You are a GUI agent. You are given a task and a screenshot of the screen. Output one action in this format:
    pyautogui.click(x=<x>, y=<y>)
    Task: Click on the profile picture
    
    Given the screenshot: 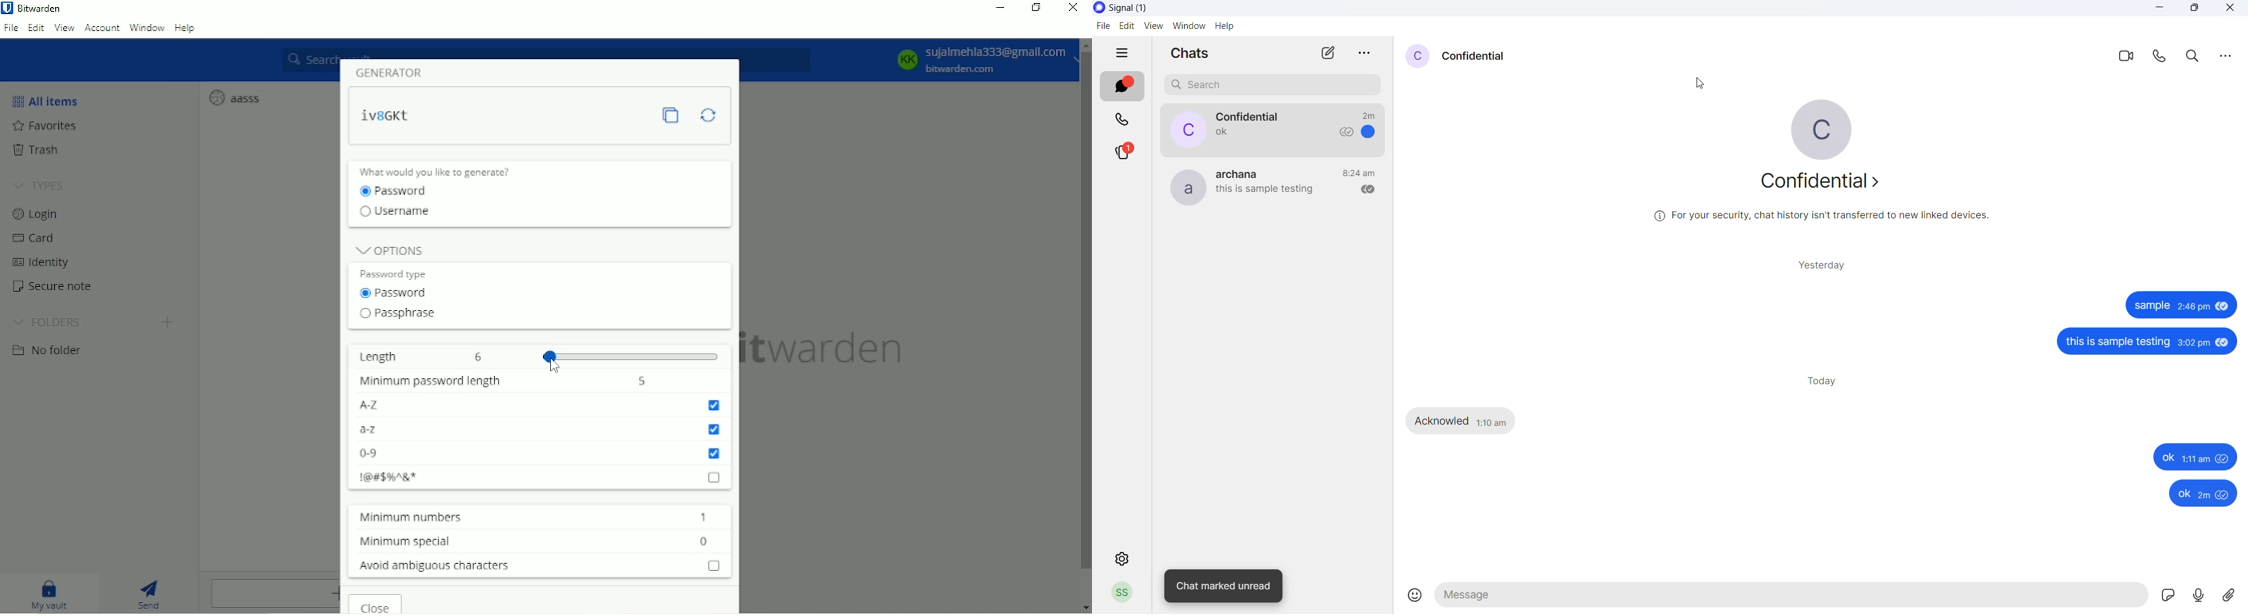 What is the action you would take?
    pyautogui.click(x=1184, y=186)
    